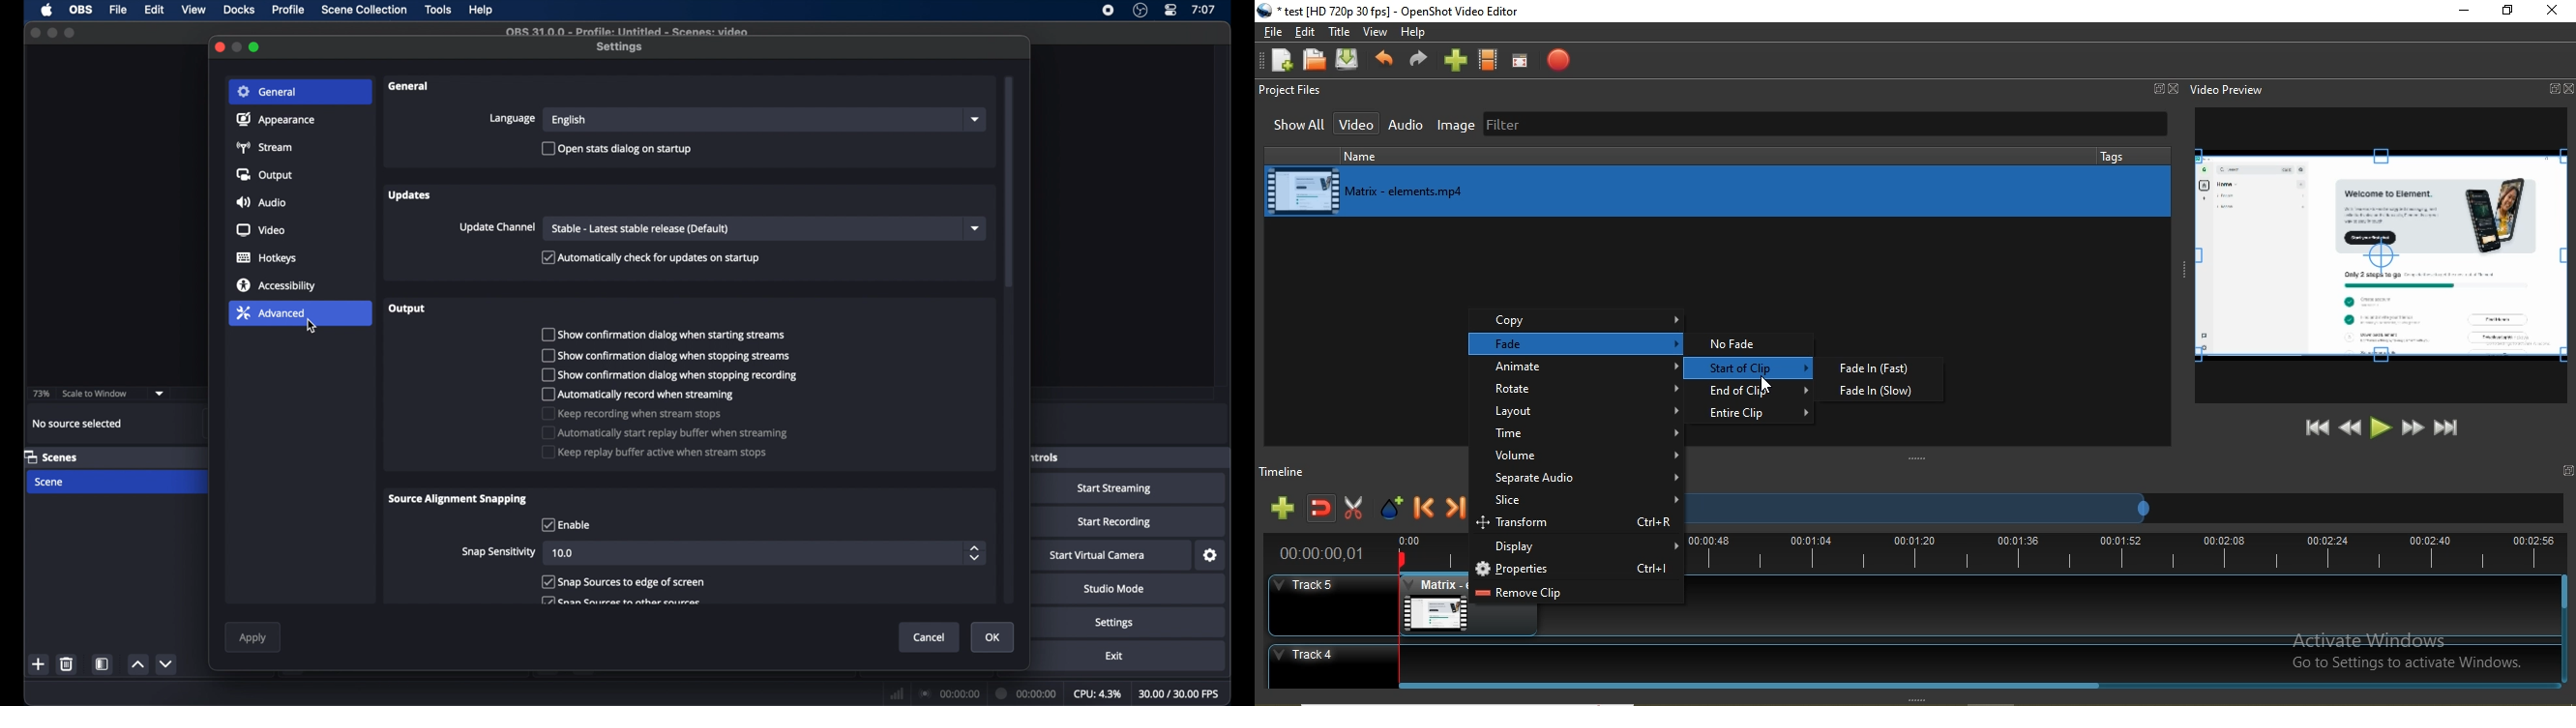 The width and height of the screenshot is (2576, 728). What do you see at coordinates (459, 499) in the screenshot?
I see `source alignment snapping` at bounding box center [459, 499].